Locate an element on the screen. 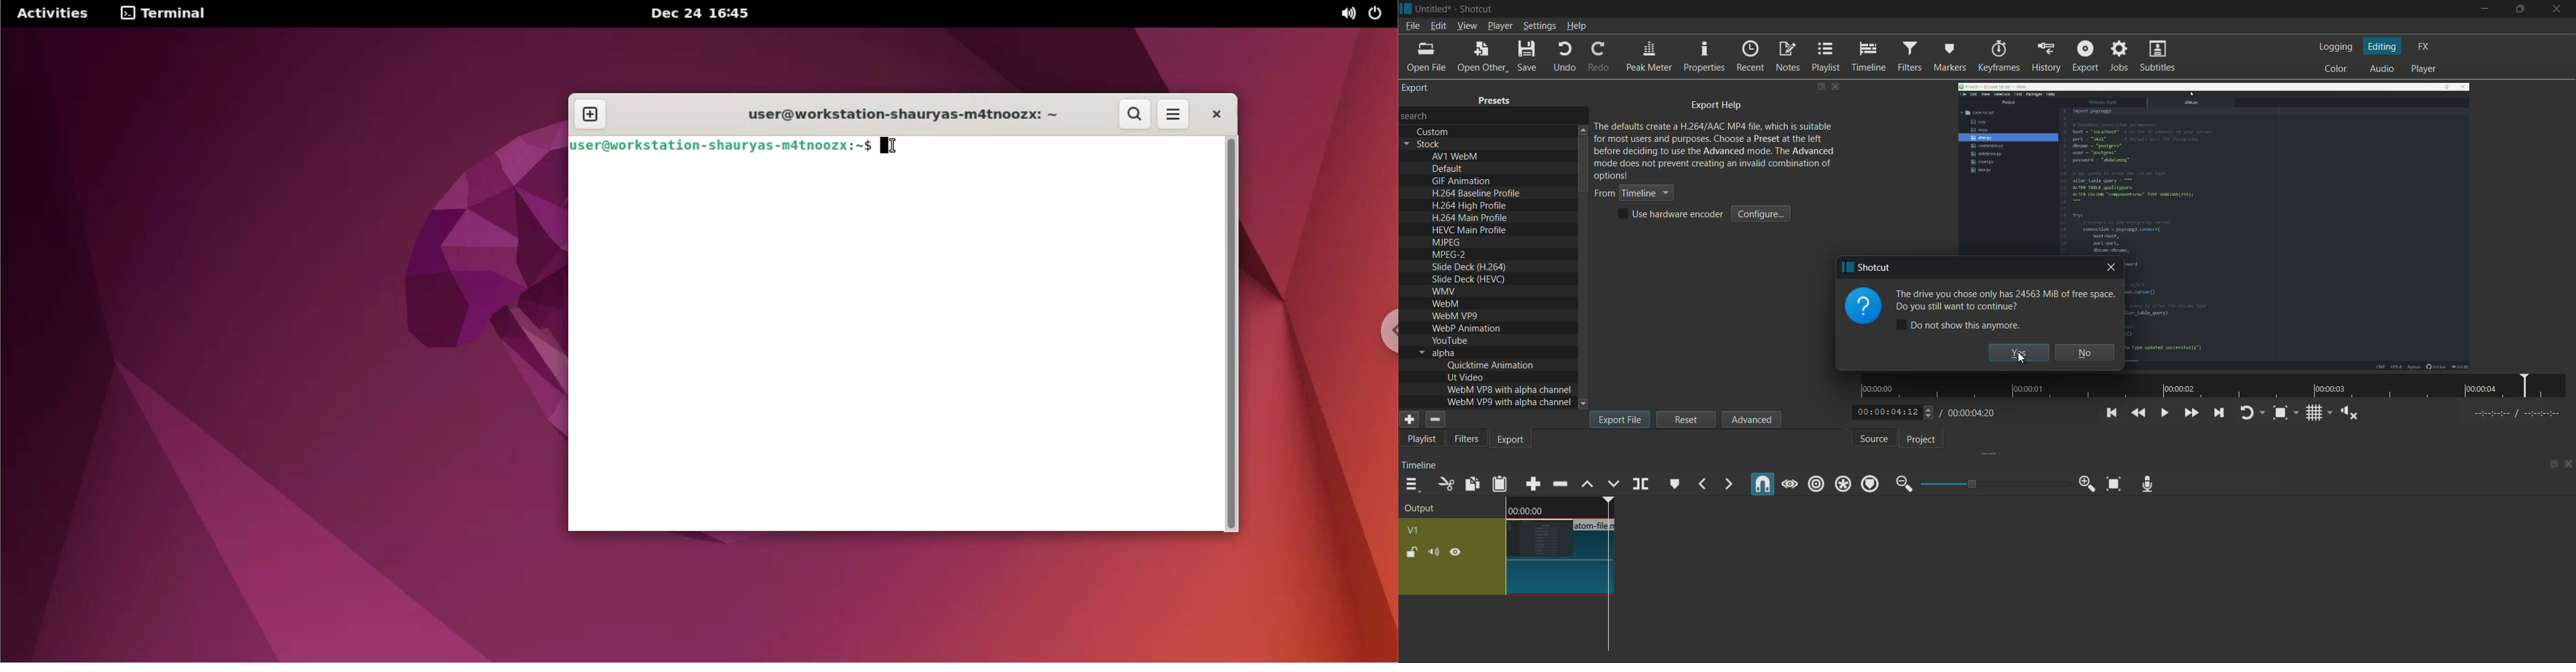  paste is located at coordinates (1501, 486).